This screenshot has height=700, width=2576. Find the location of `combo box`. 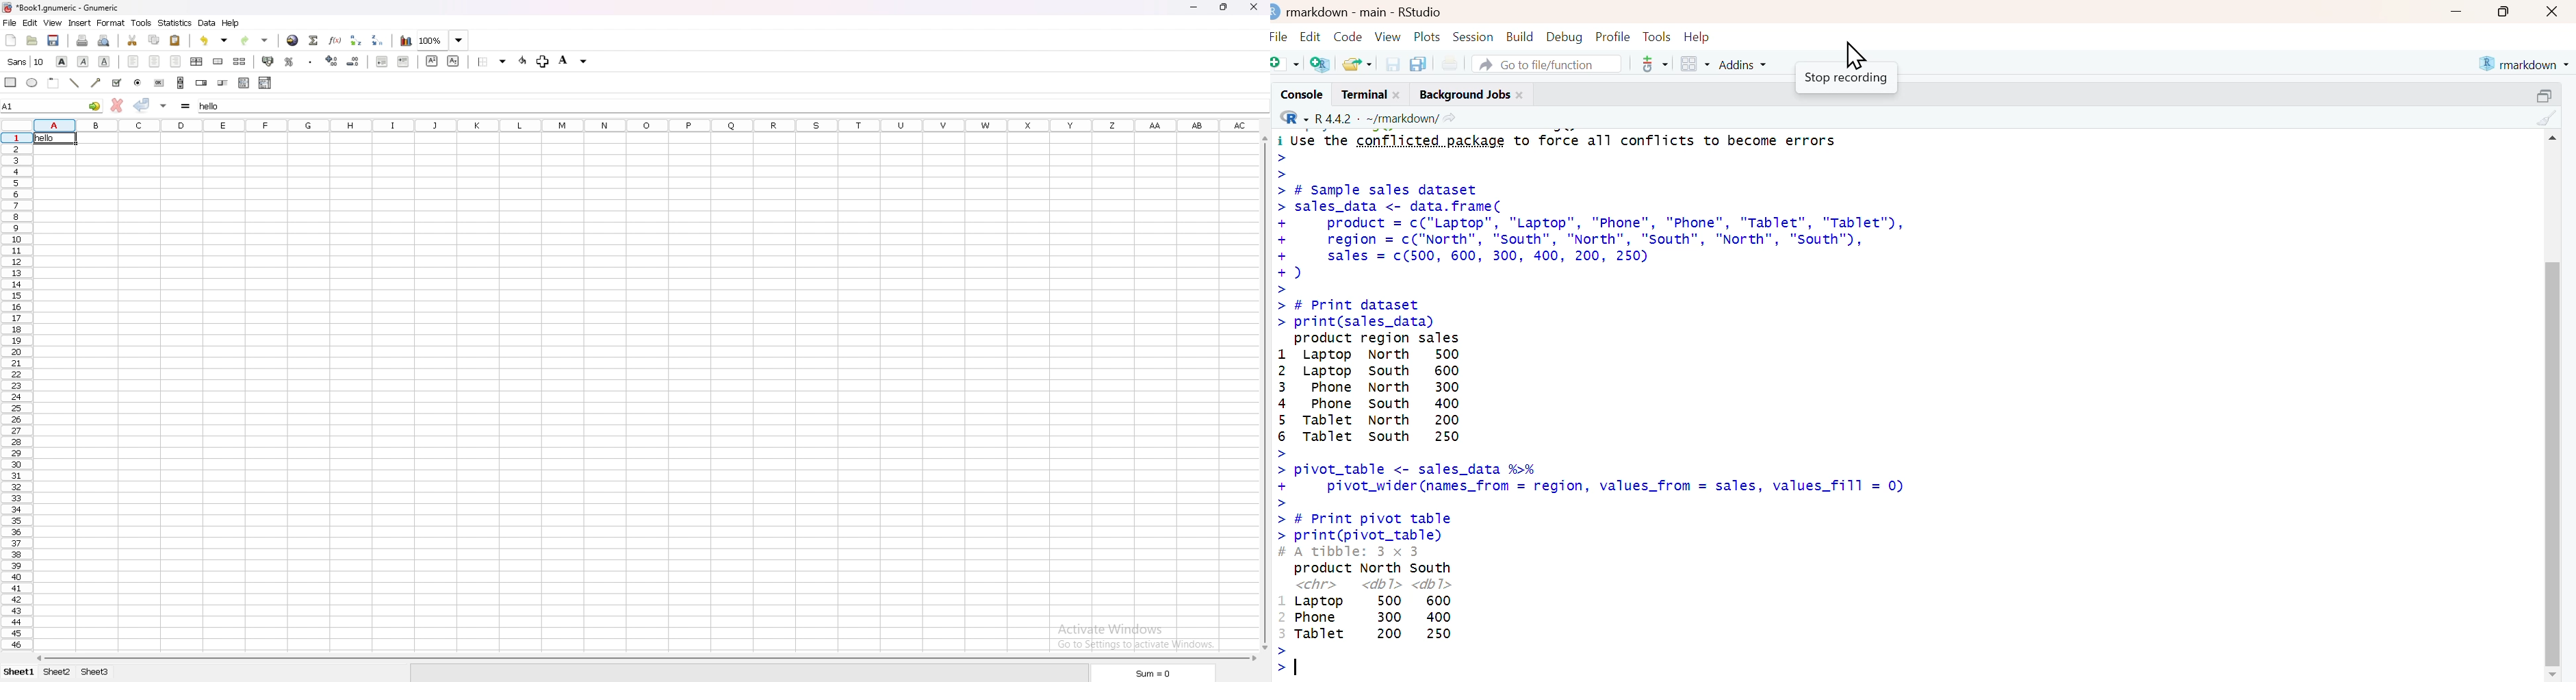

combo box is located at coordinates (266, 82).